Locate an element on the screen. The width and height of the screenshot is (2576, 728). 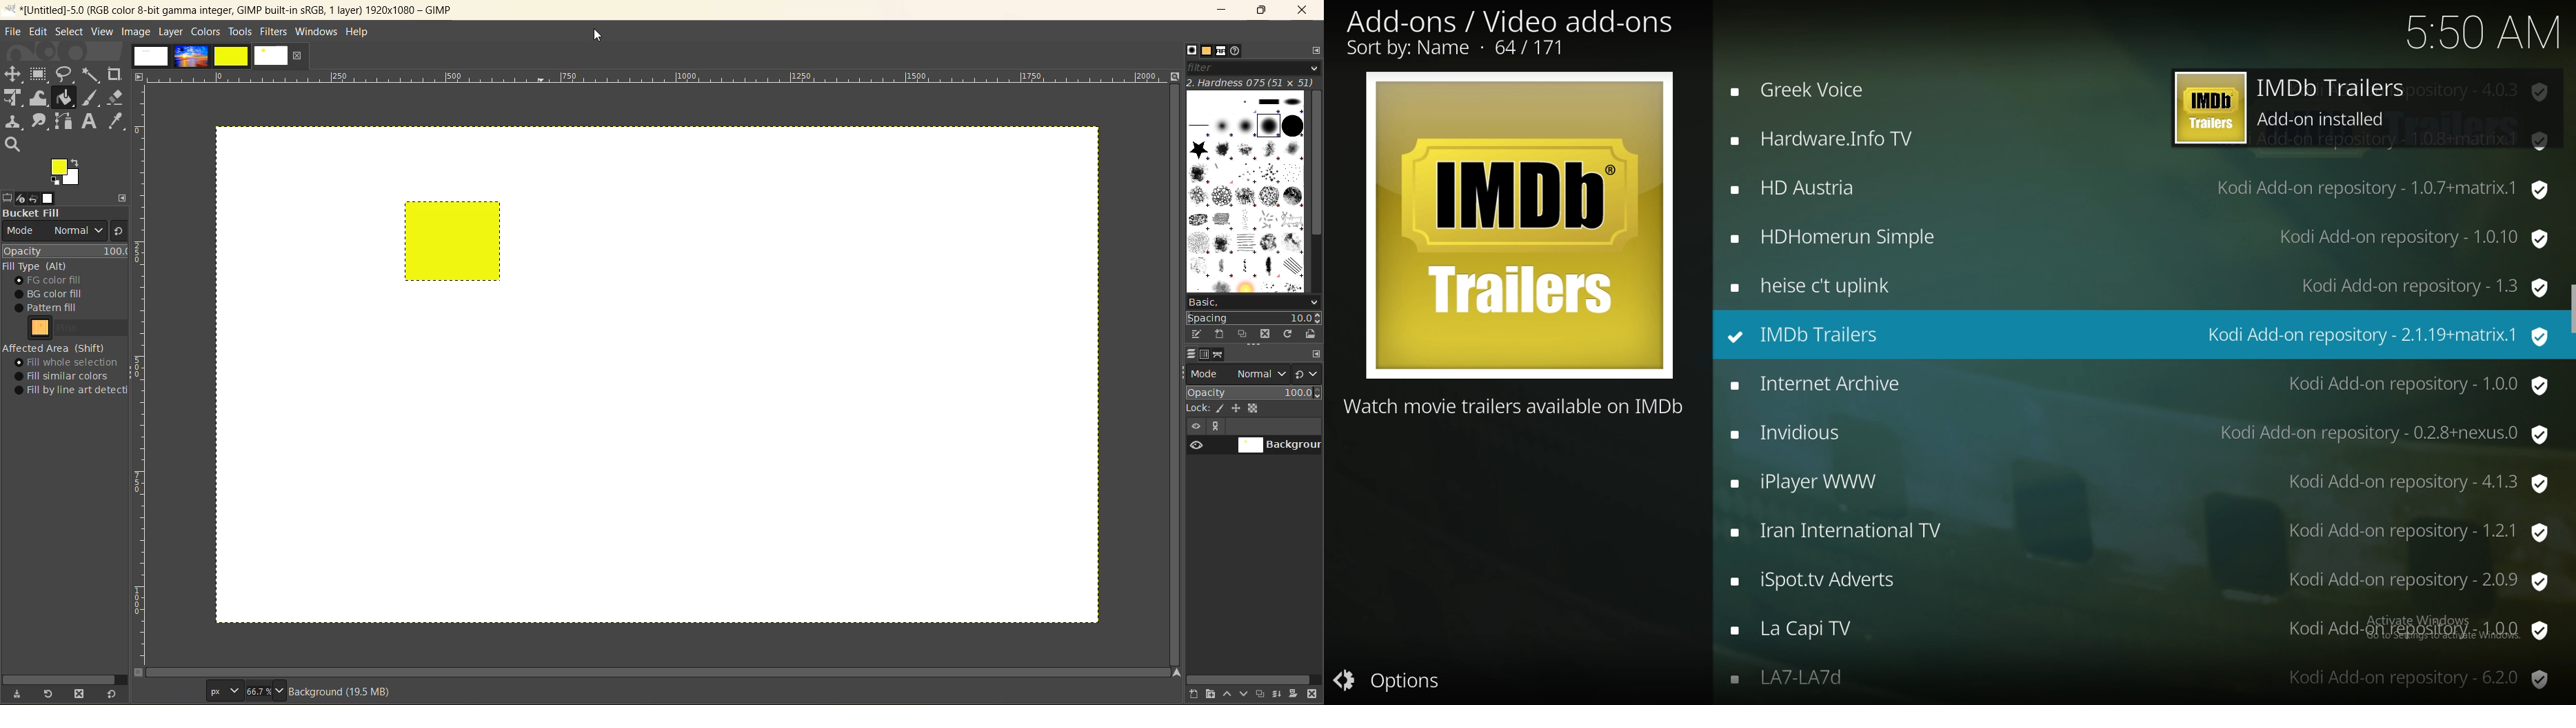
create a new layer is located at coordinates (1195, 695).